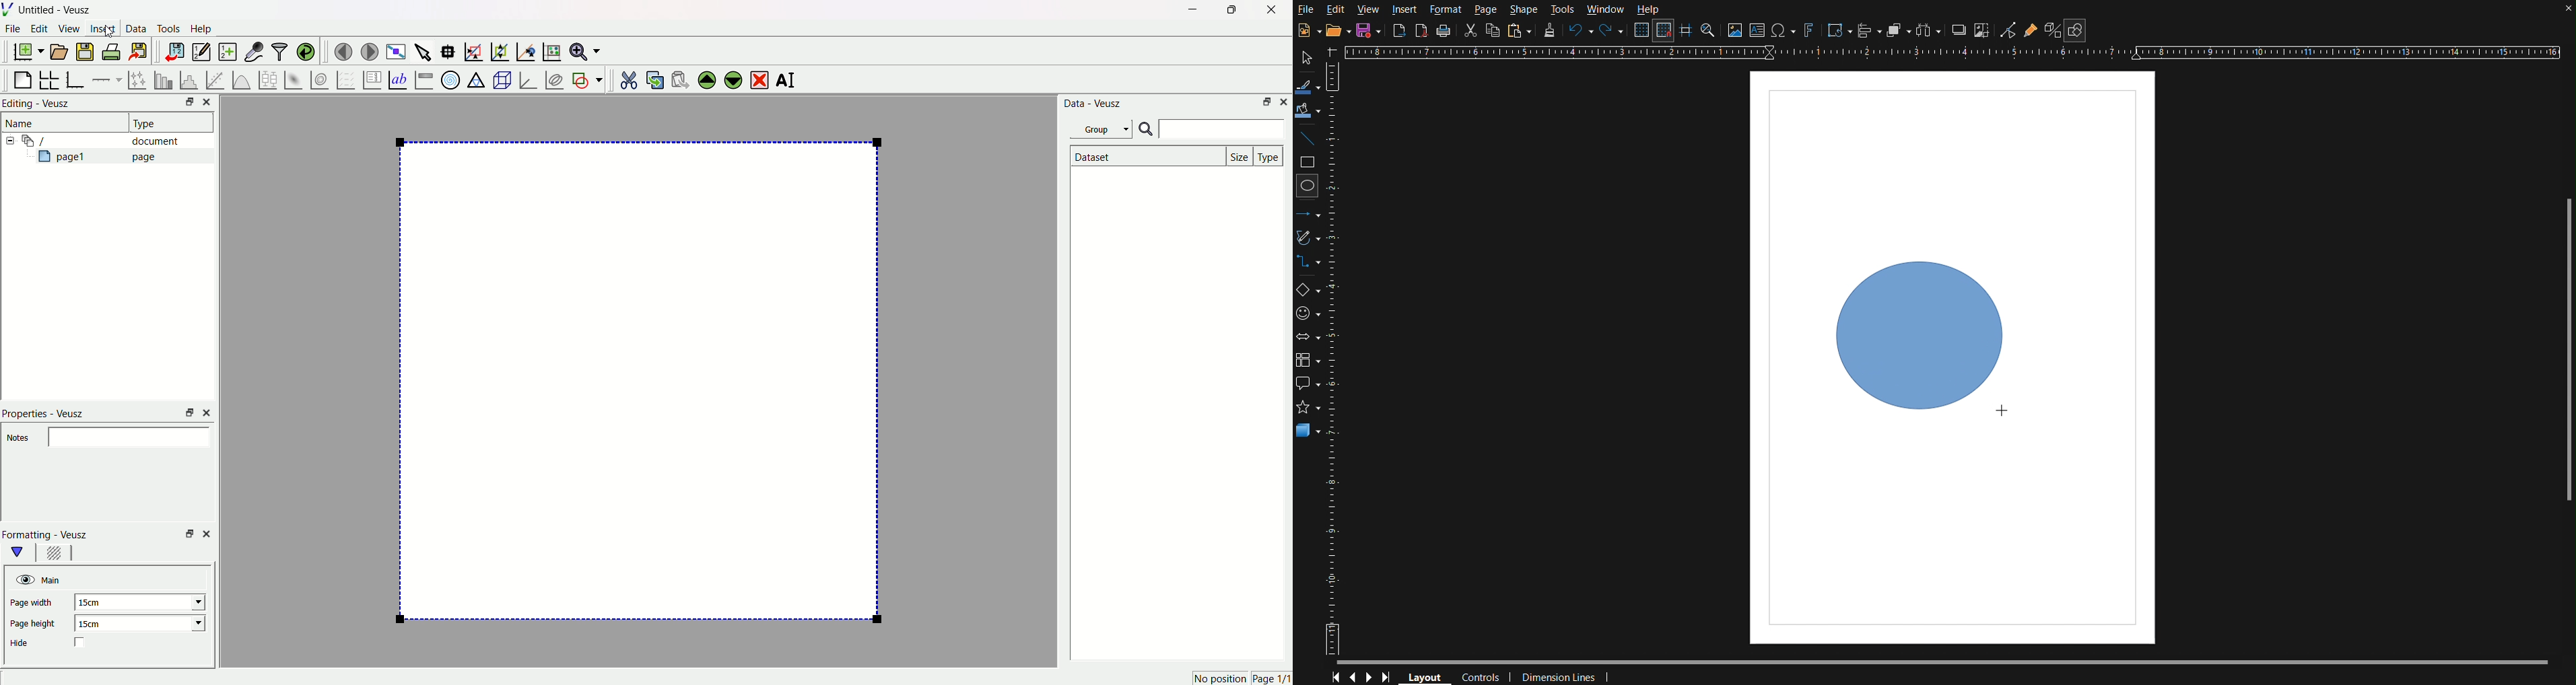  I want to click on Format, so click(1449, 8).